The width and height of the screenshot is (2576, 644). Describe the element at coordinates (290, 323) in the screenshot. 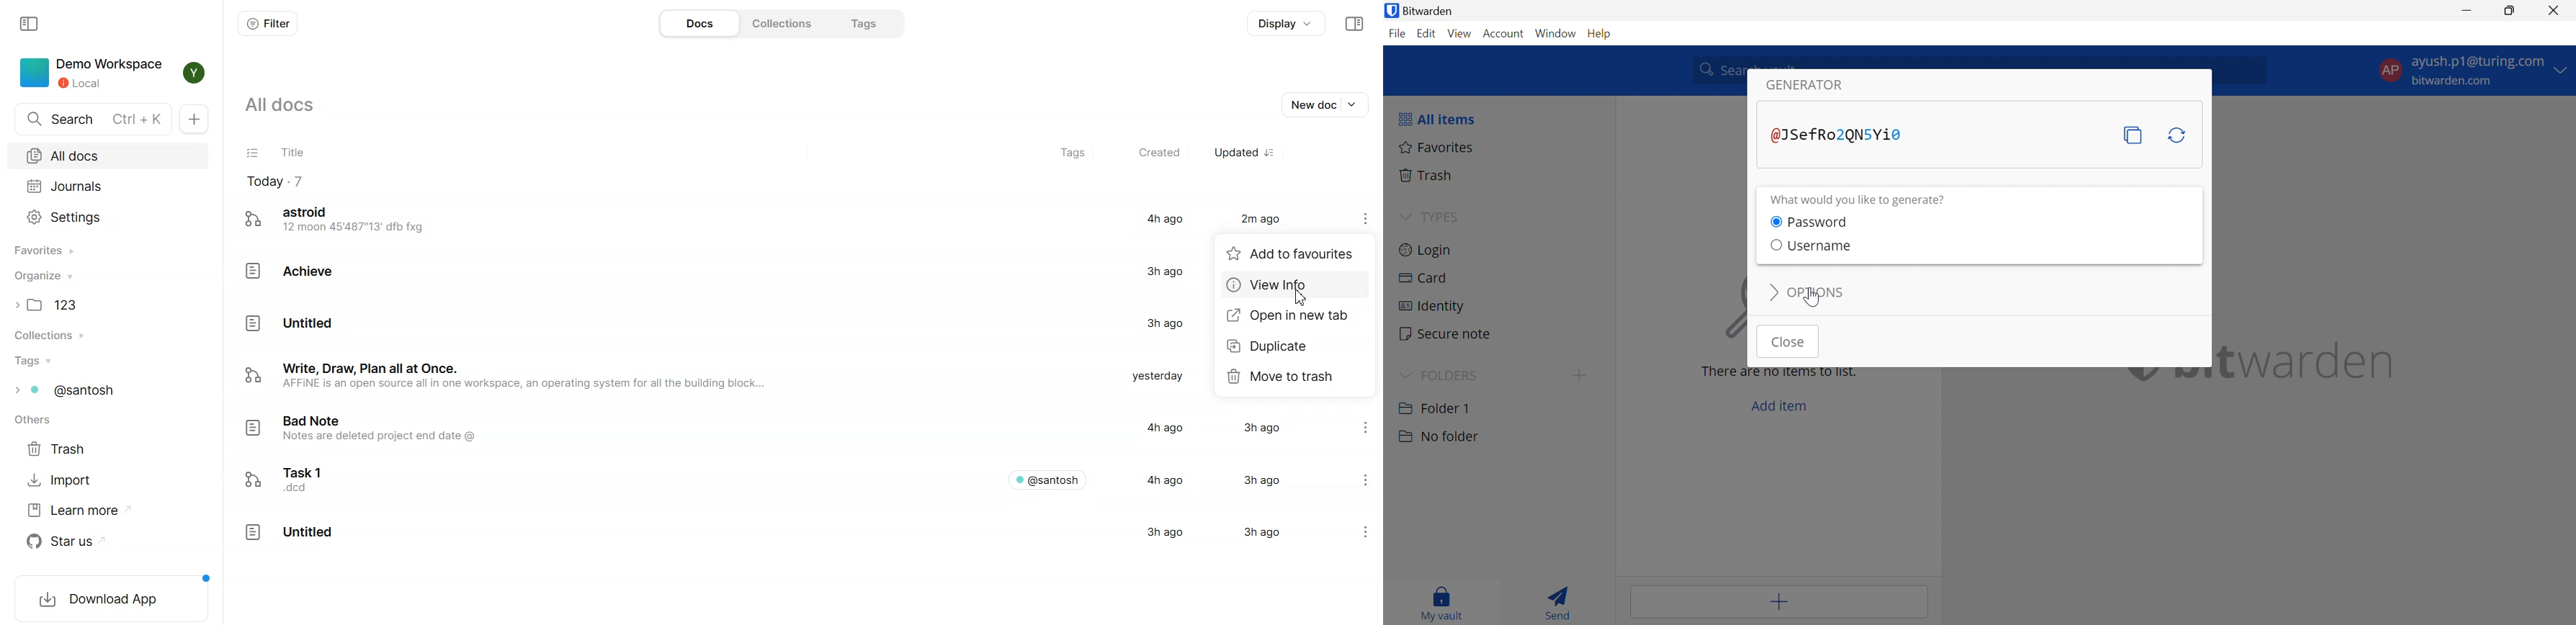

I see ` Untitled` at that location.